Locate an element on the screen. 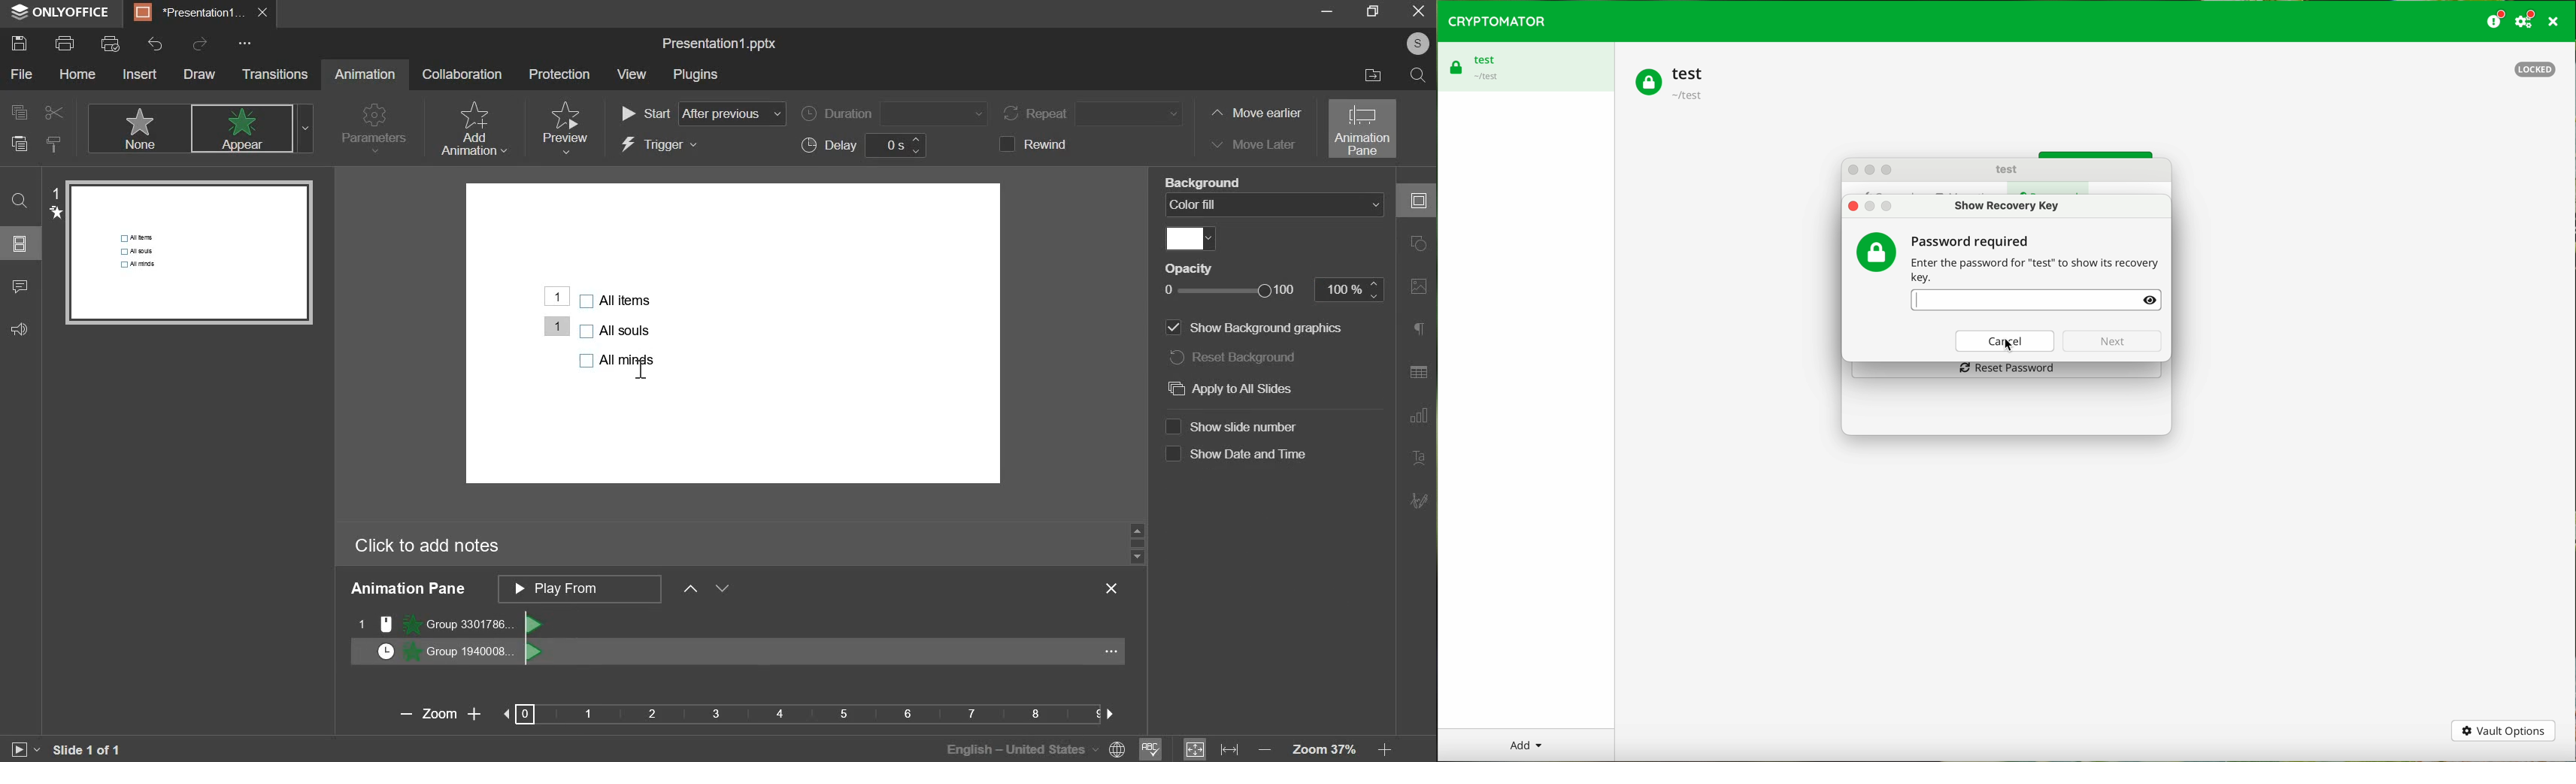 This screenshot has height=784, width=2576. Cancel is located at coordinates (2004, 342).